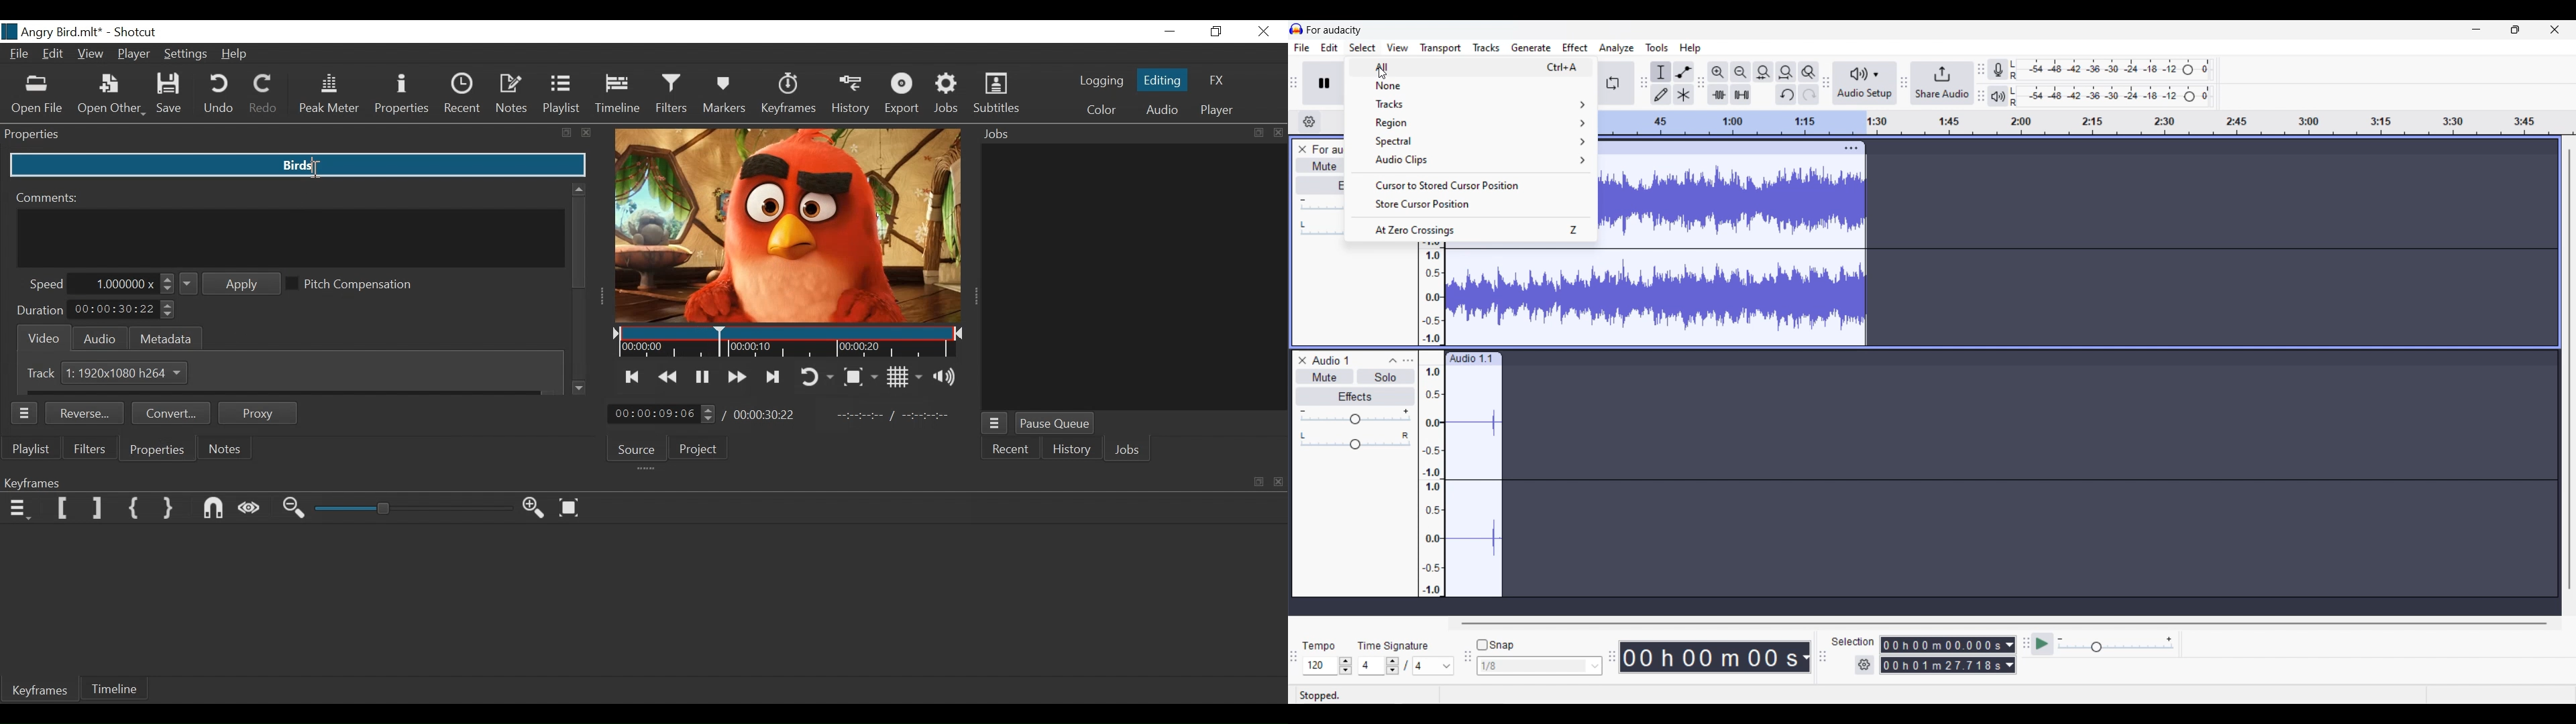 The height and width of the screenshot is (728, 2576). What do you see at coordinates (226, 448) in the screenshot?
I see `Notes` at bounding box center [226, 448].